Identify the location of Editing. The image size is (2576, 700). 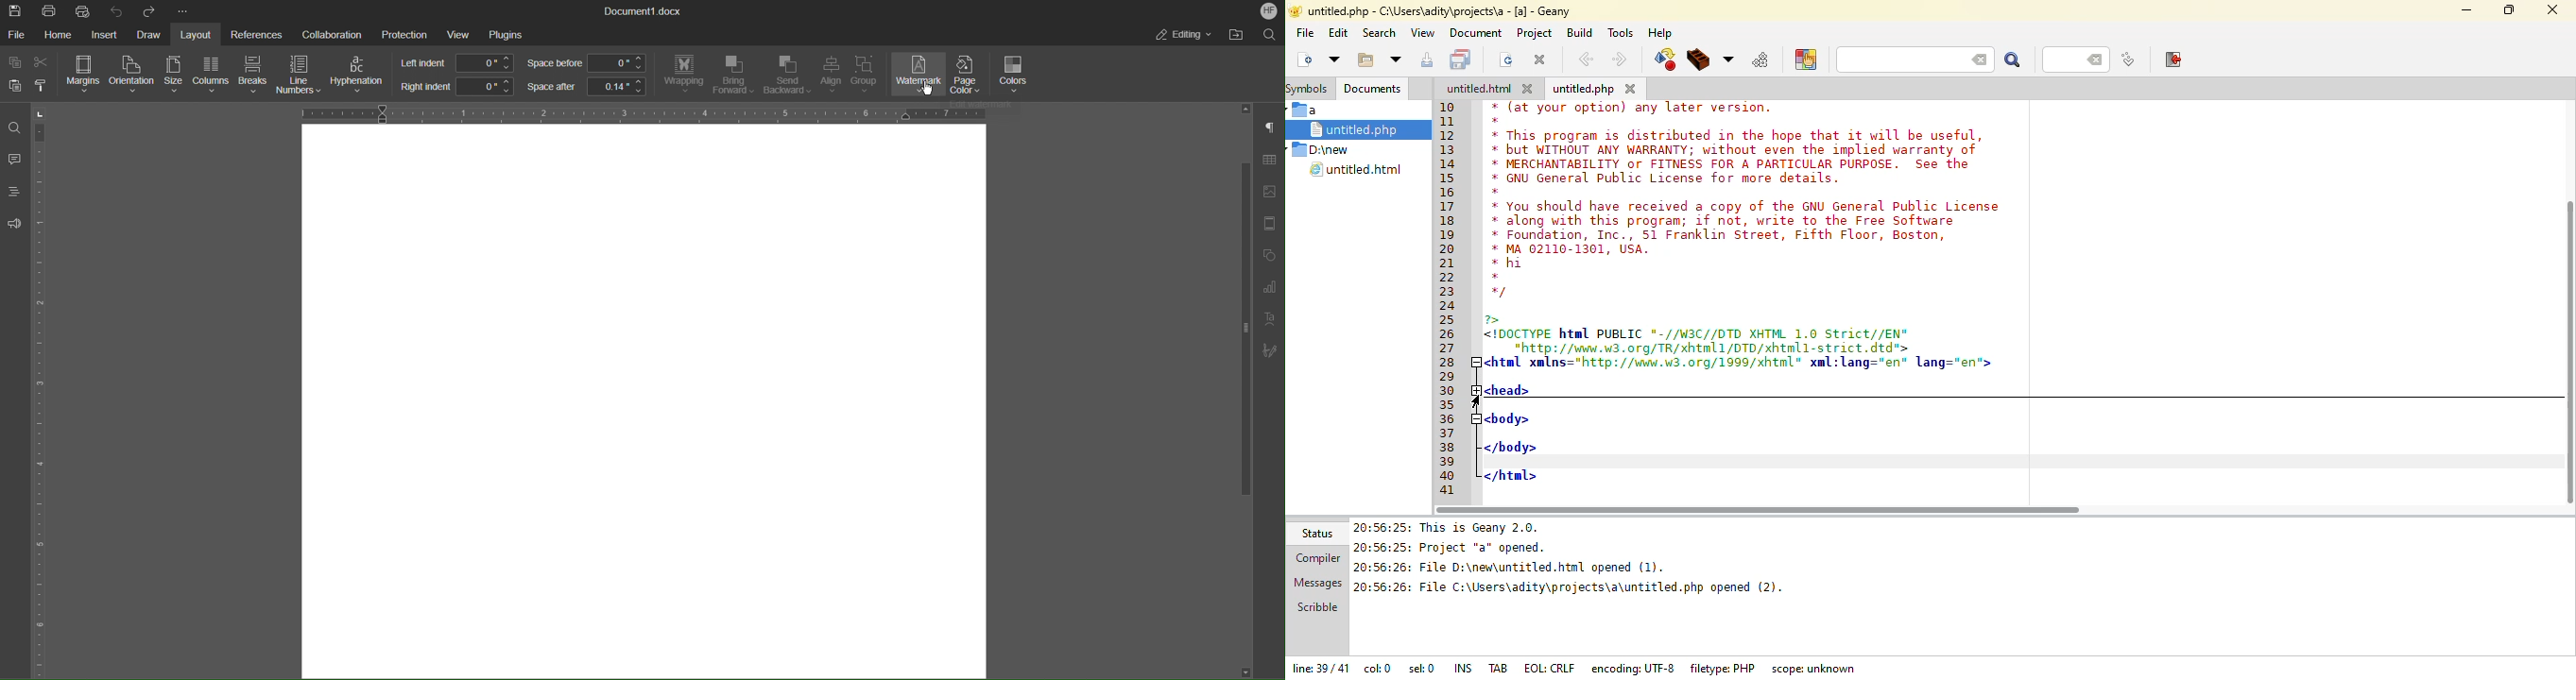
(1183, 34).